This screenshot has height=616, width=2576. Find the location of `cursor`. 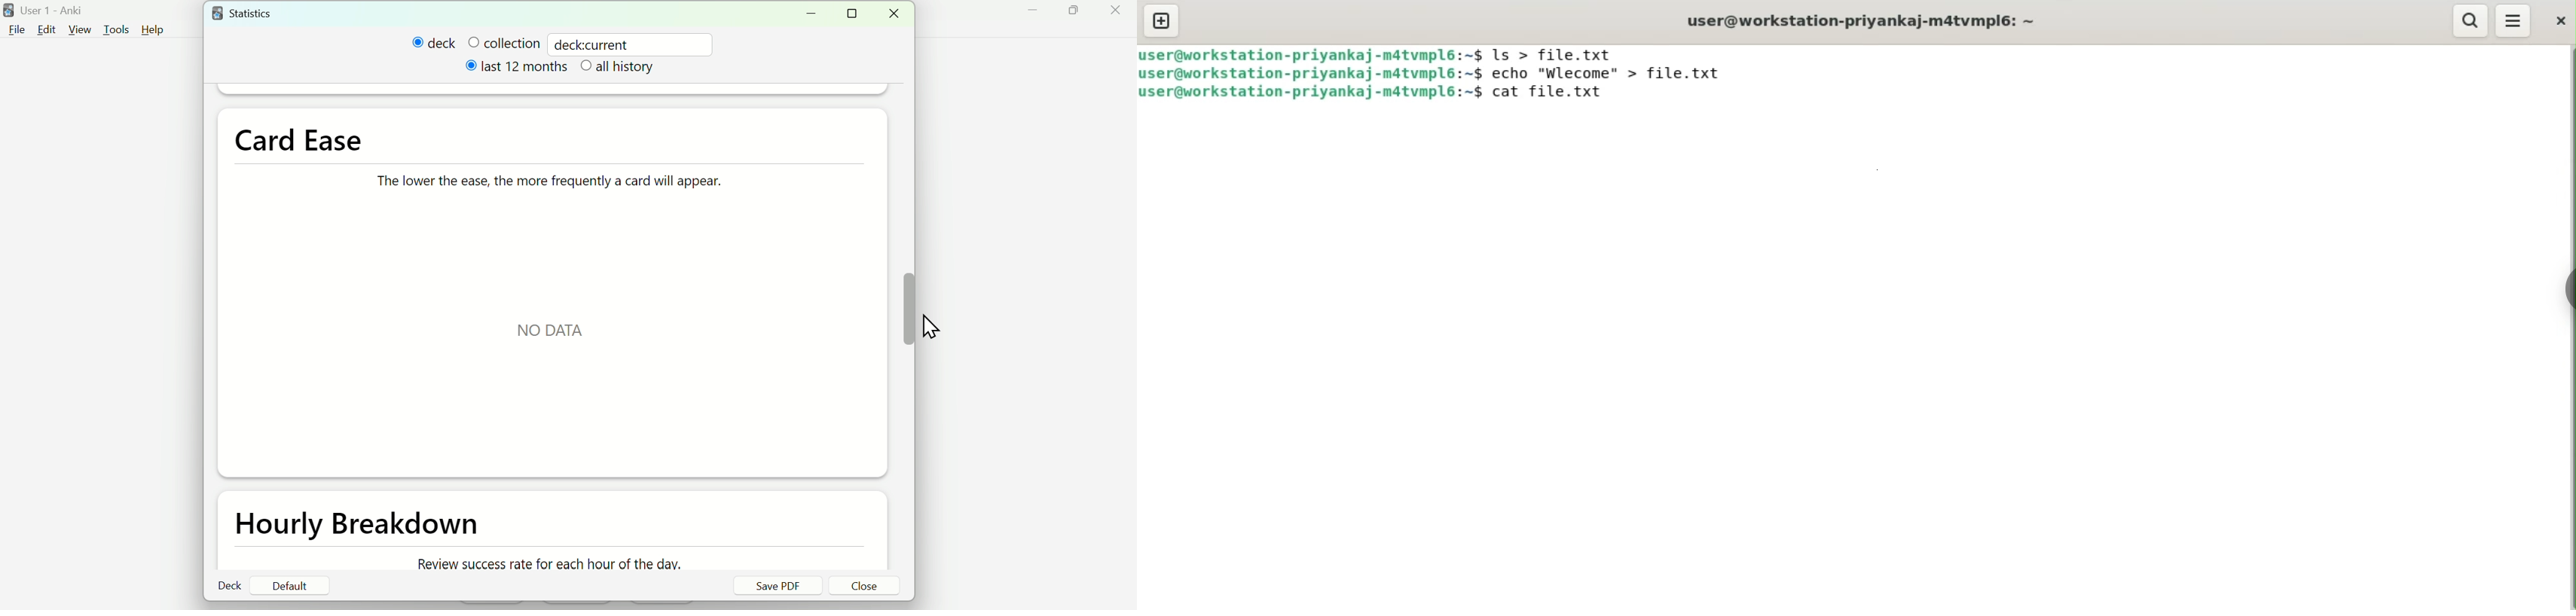

cursor is located at coordinates (931, 321).